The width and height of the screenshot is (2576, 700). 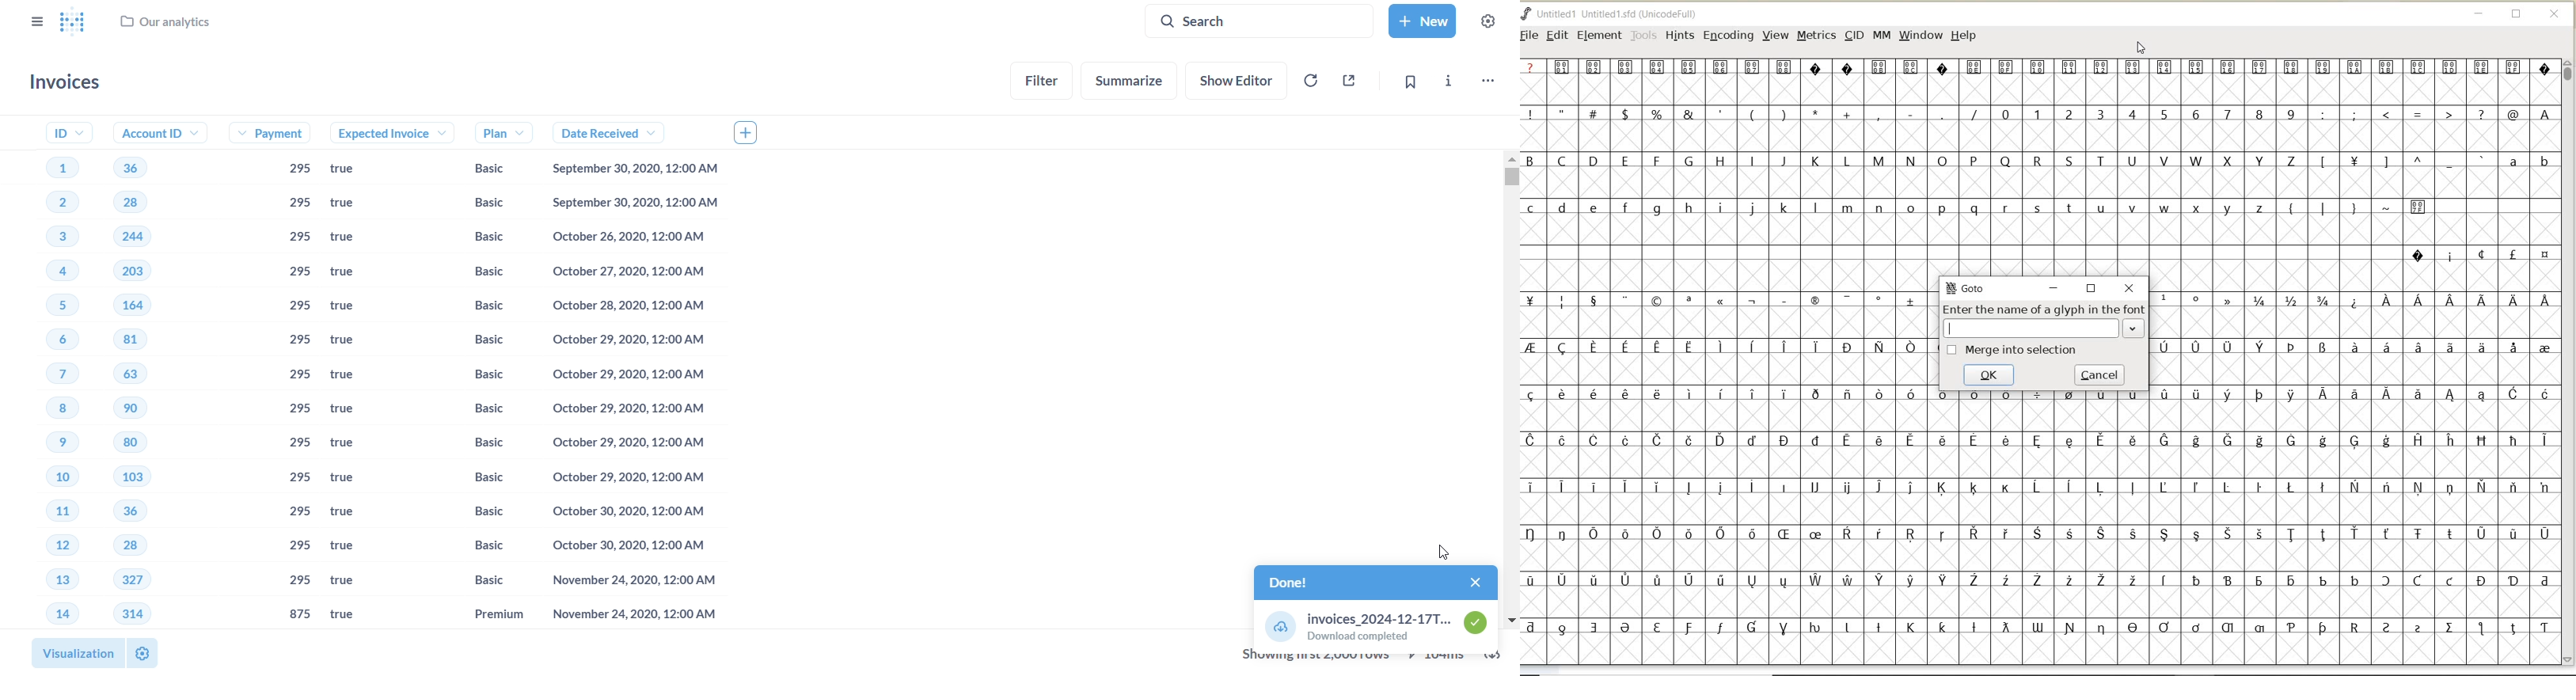 I want to click on close, so click(x=2130, y=289).